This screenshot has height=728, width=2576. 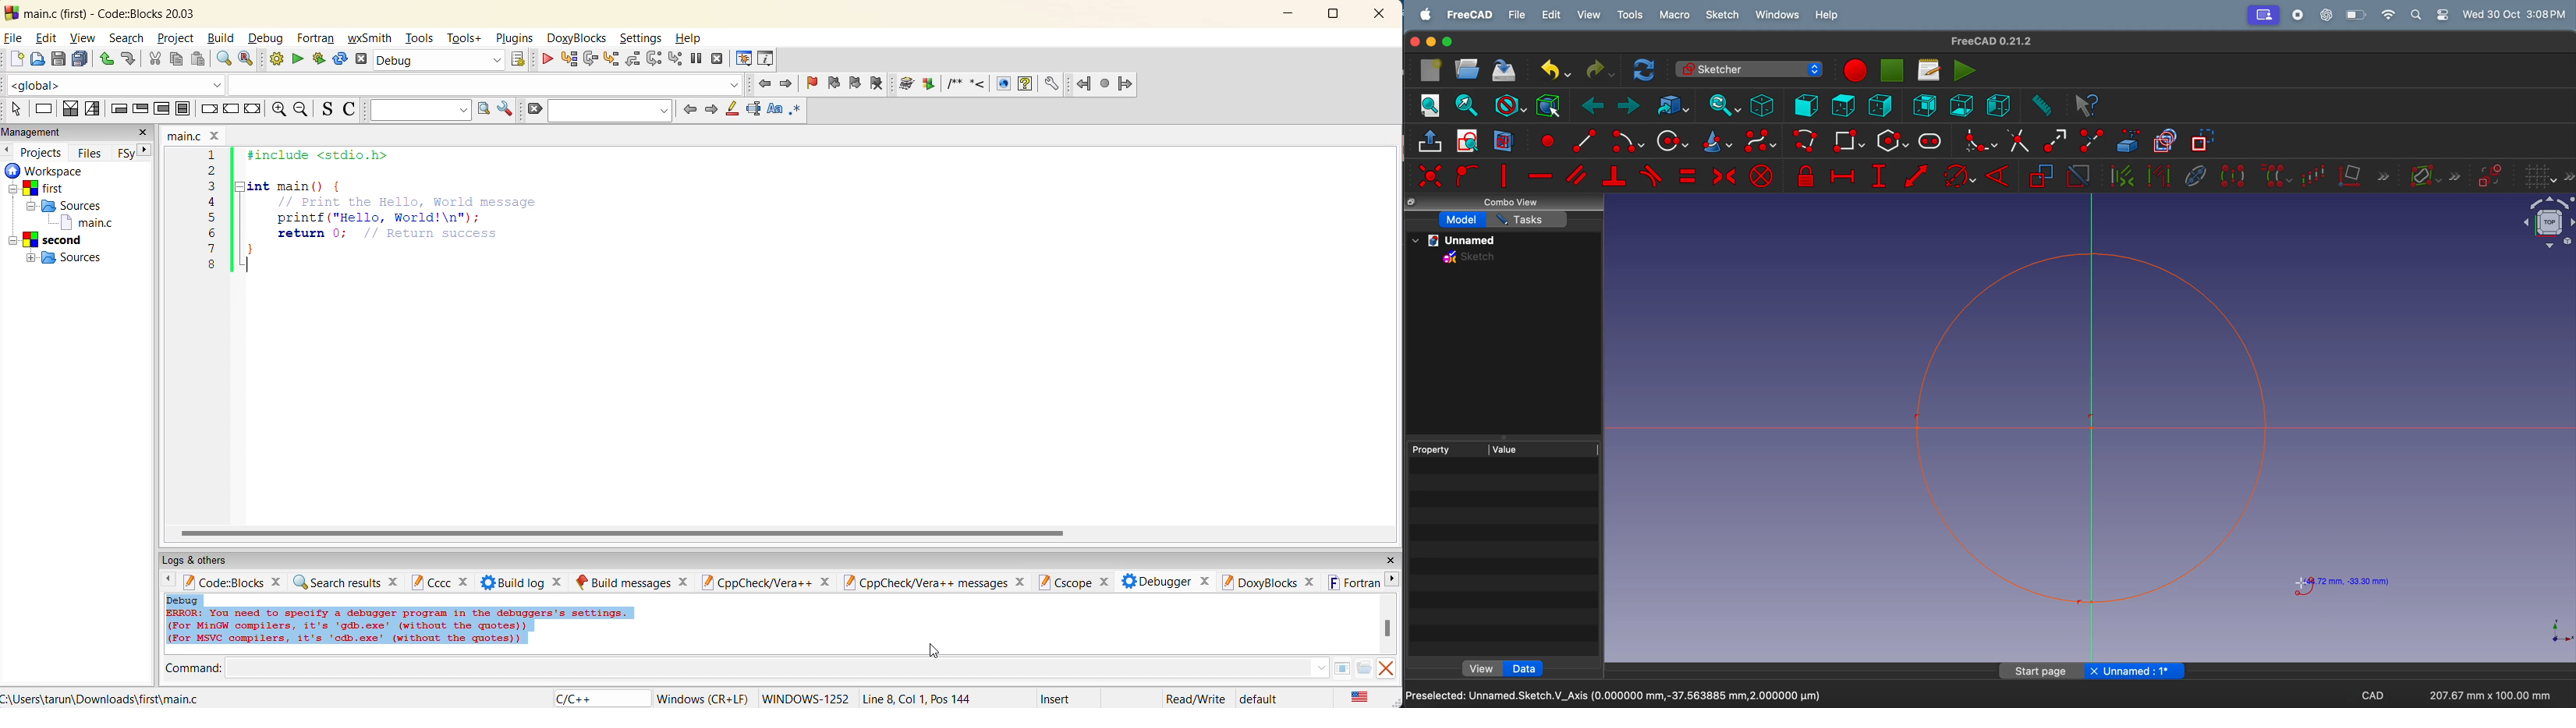 What do you see at coordinates (879, 83) in the screenshot?
I see `clear bookmarks` at bounding box center [879, 83].